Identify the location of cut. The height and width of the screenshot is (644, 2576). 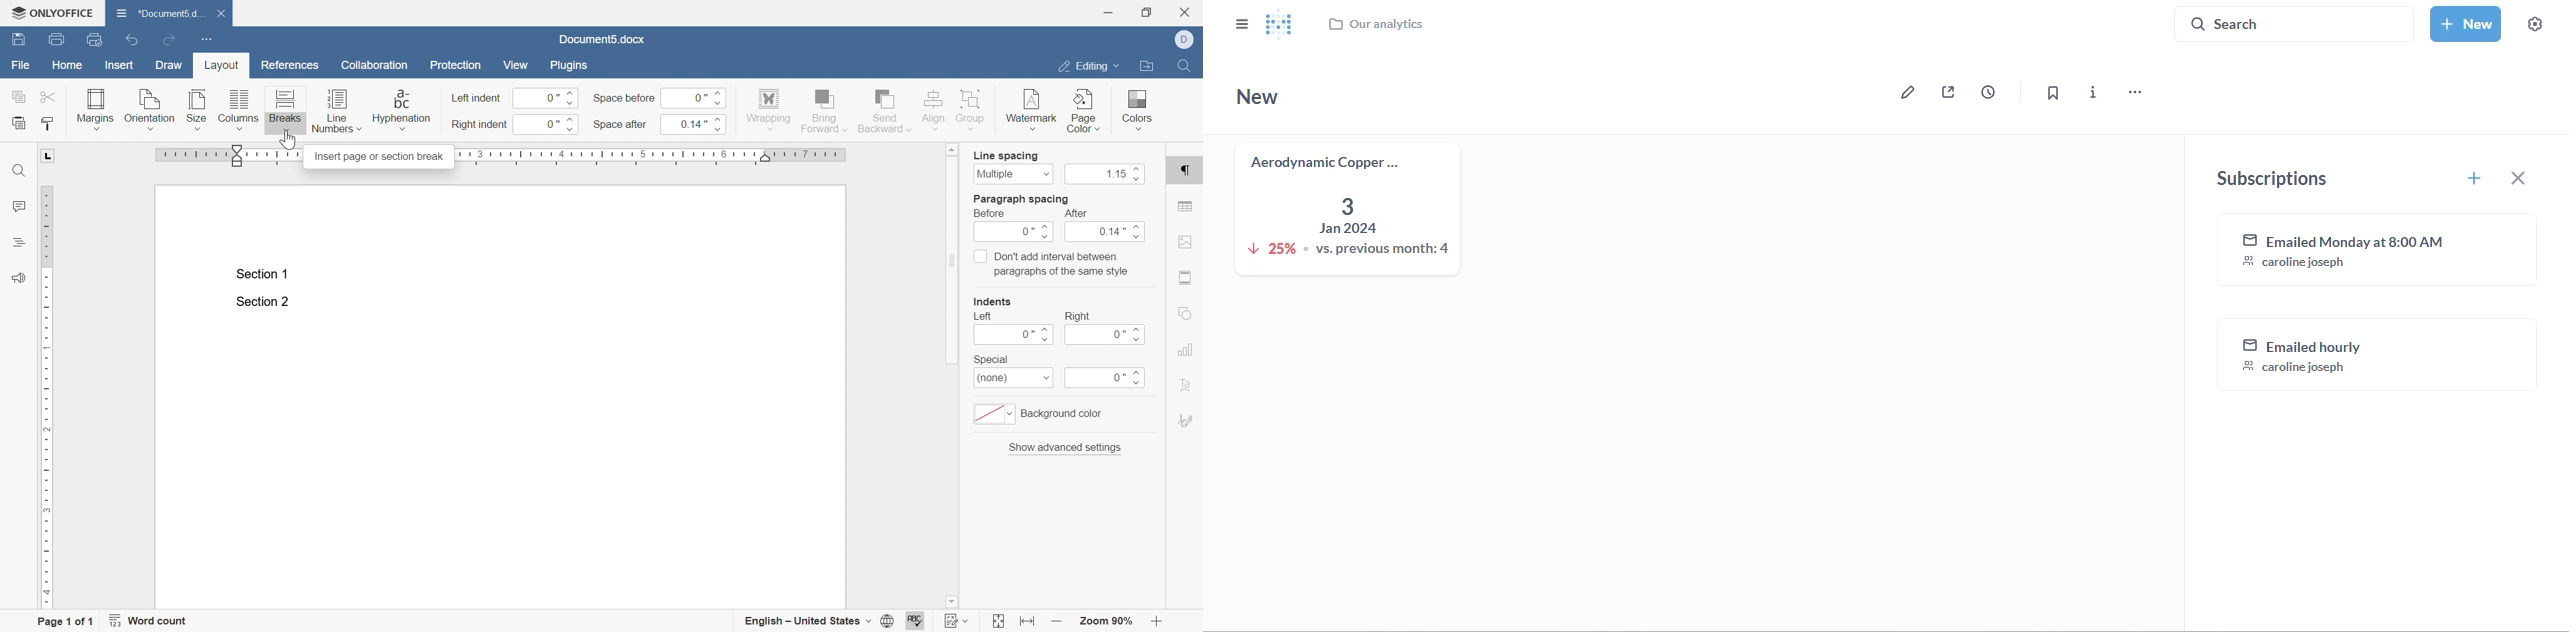
(49, 97).